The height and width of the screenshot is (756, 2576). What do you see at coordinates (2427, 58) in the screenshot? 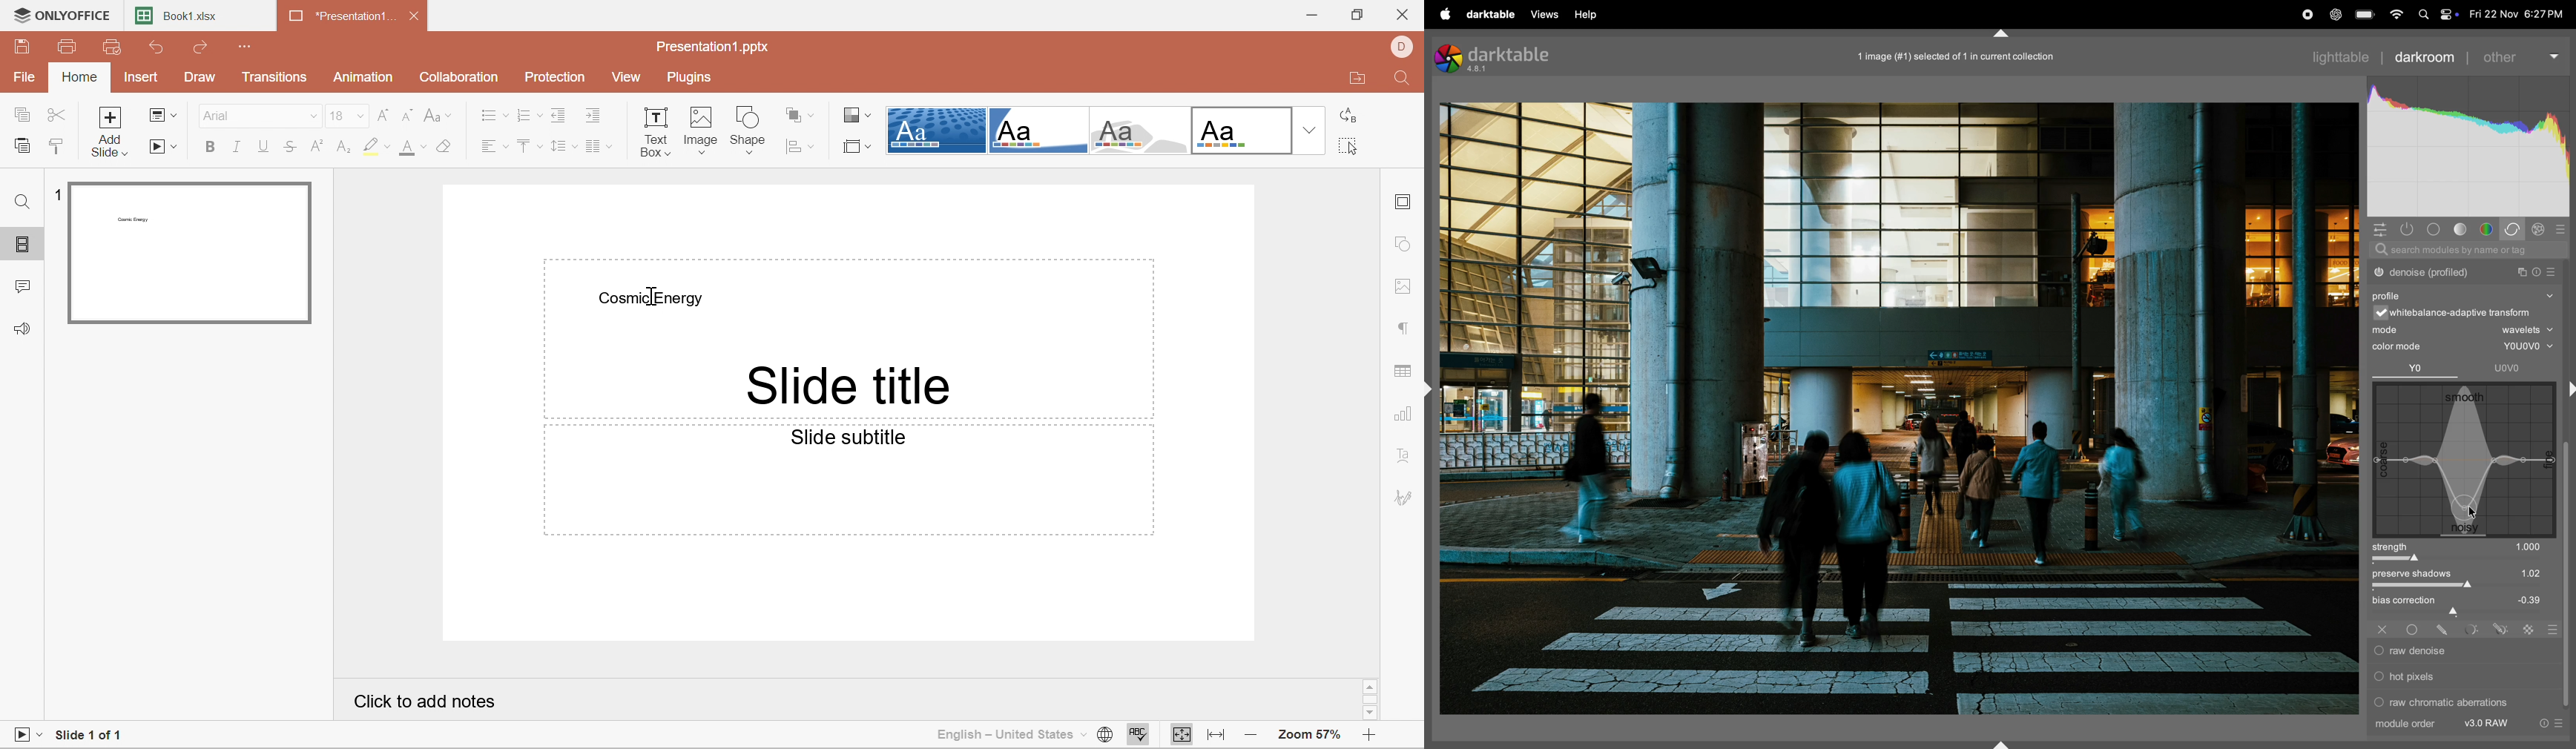
I see `darkroom` at bounding box center [2427, 58].